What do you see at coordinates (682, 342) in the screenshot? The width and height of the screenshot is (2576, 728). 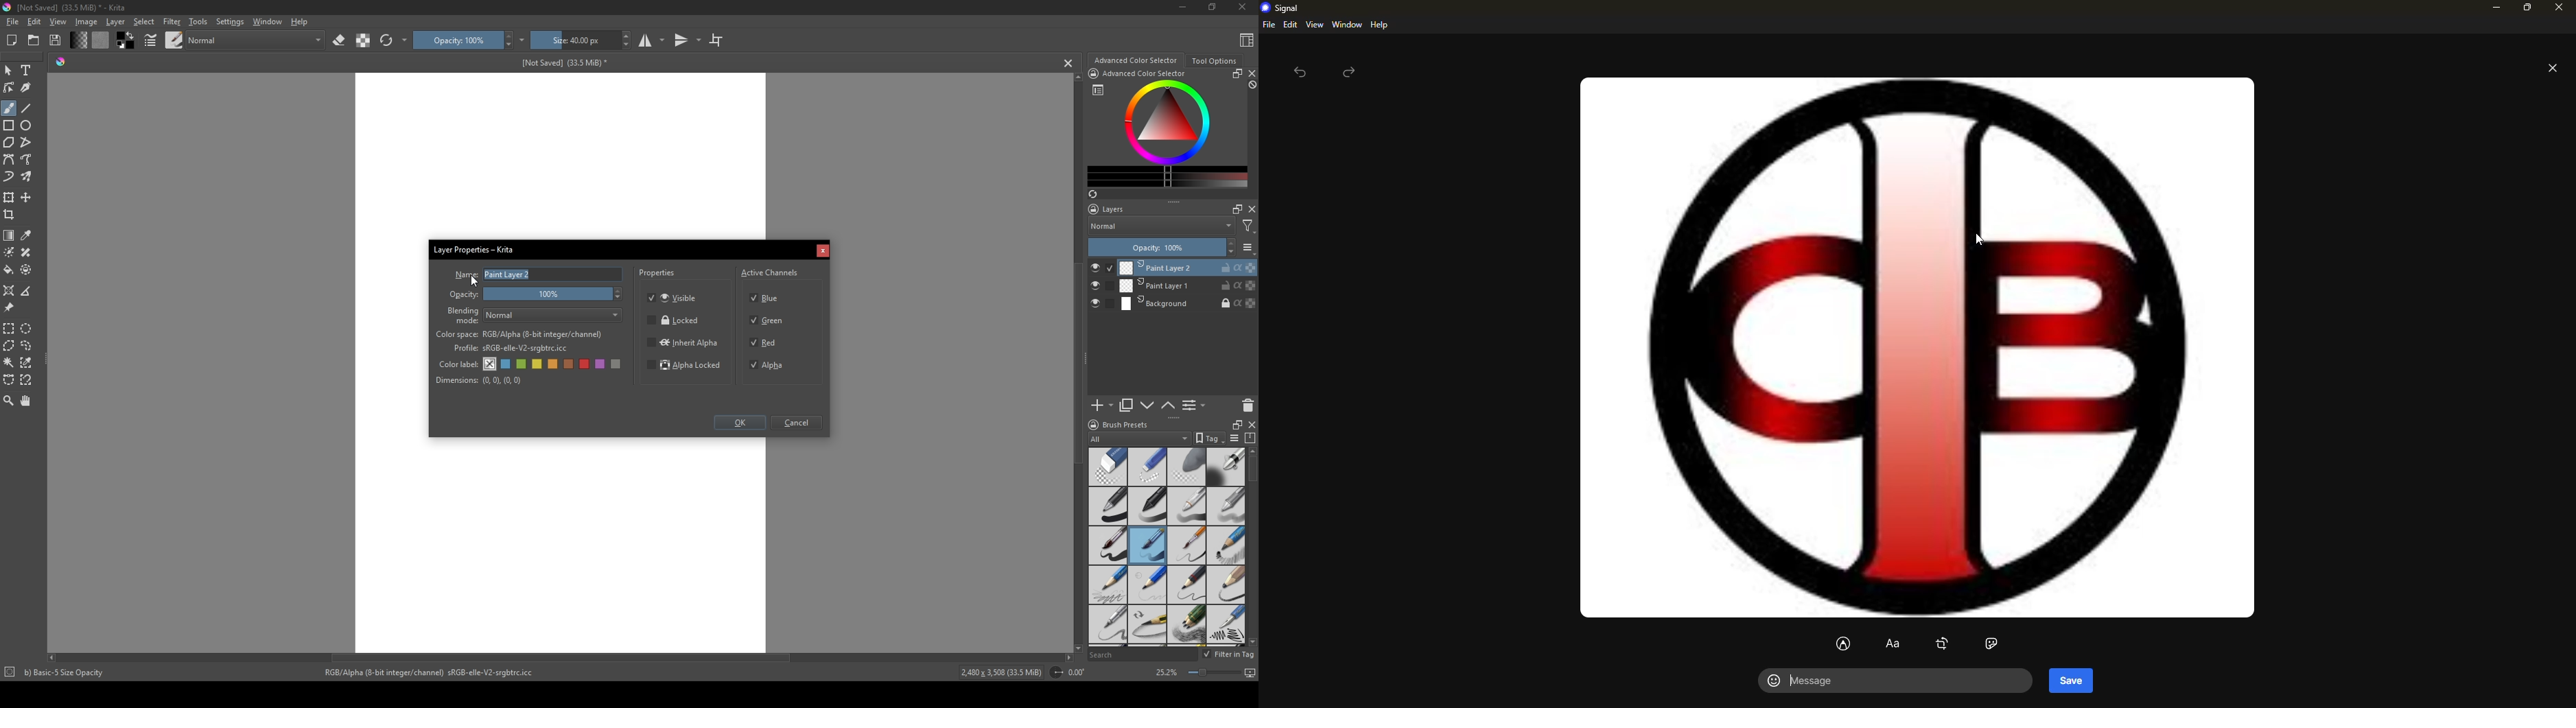 I see `Inherit alpha` at bounding box center [682, 342].